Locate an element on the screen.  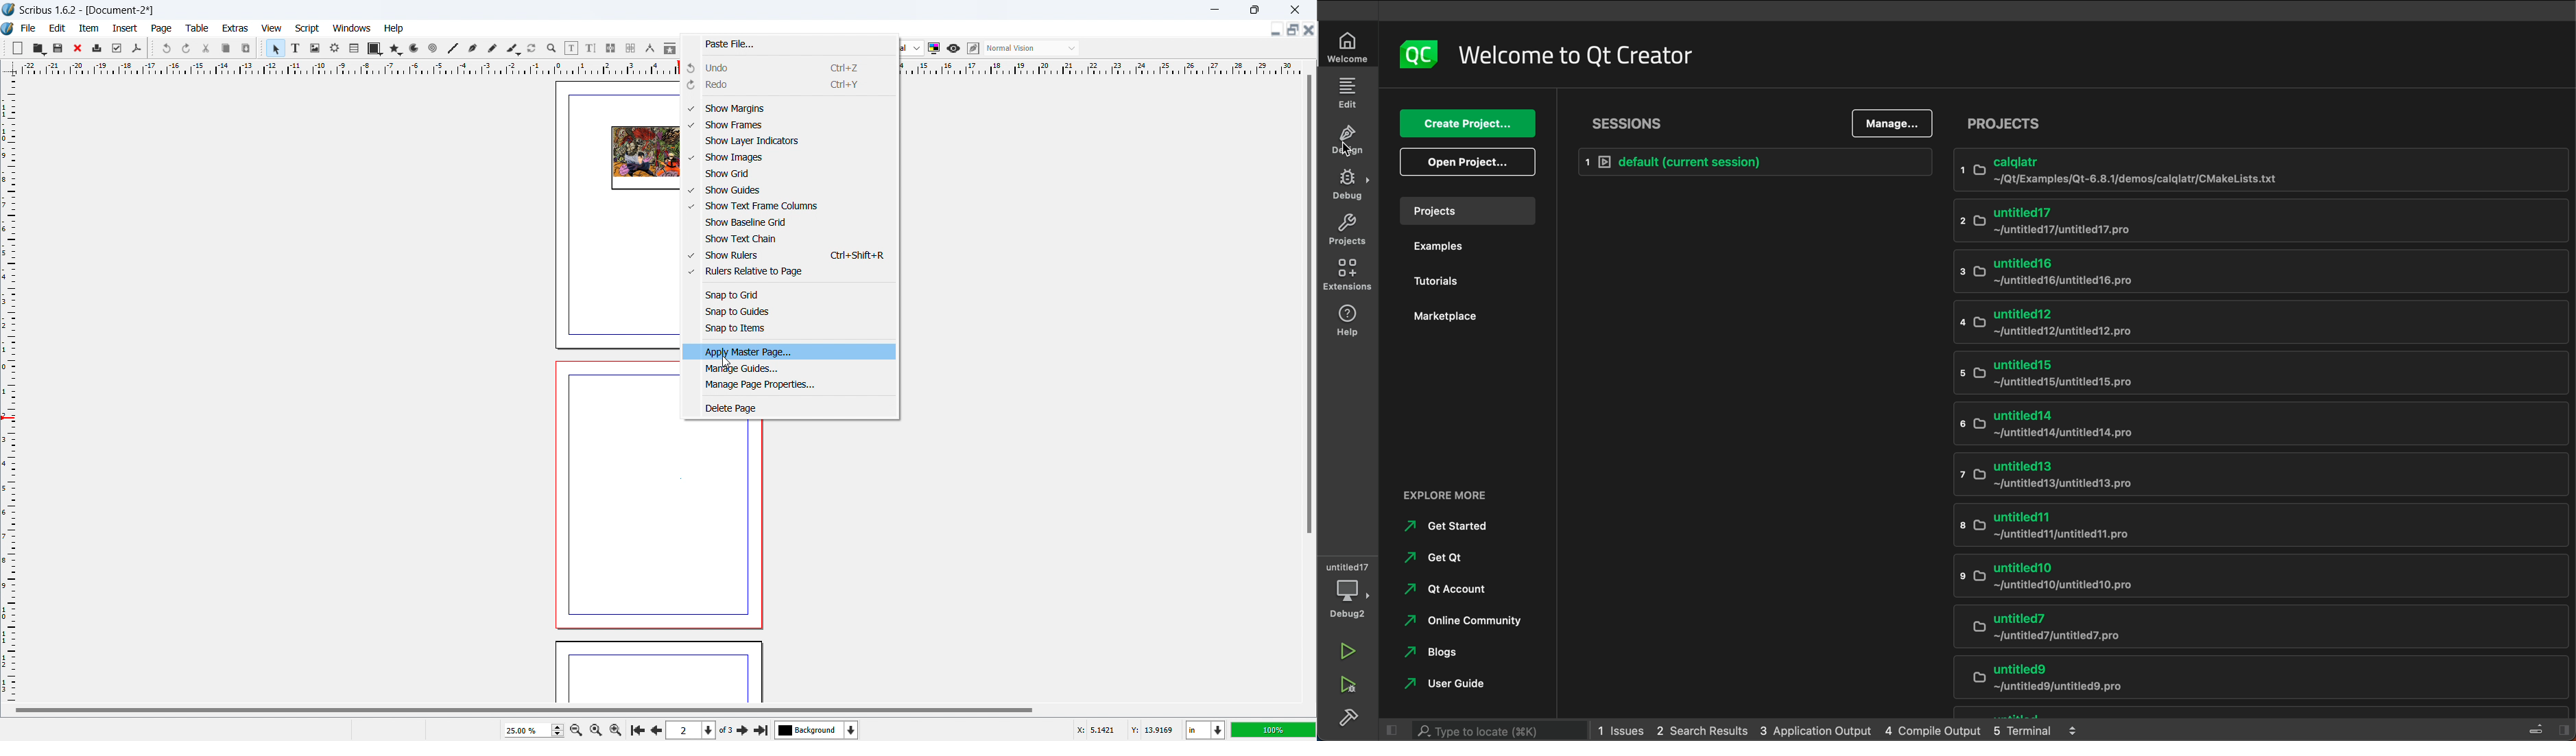
zoom out by the stepping value in tool preference is located at coordinates (575, 729).